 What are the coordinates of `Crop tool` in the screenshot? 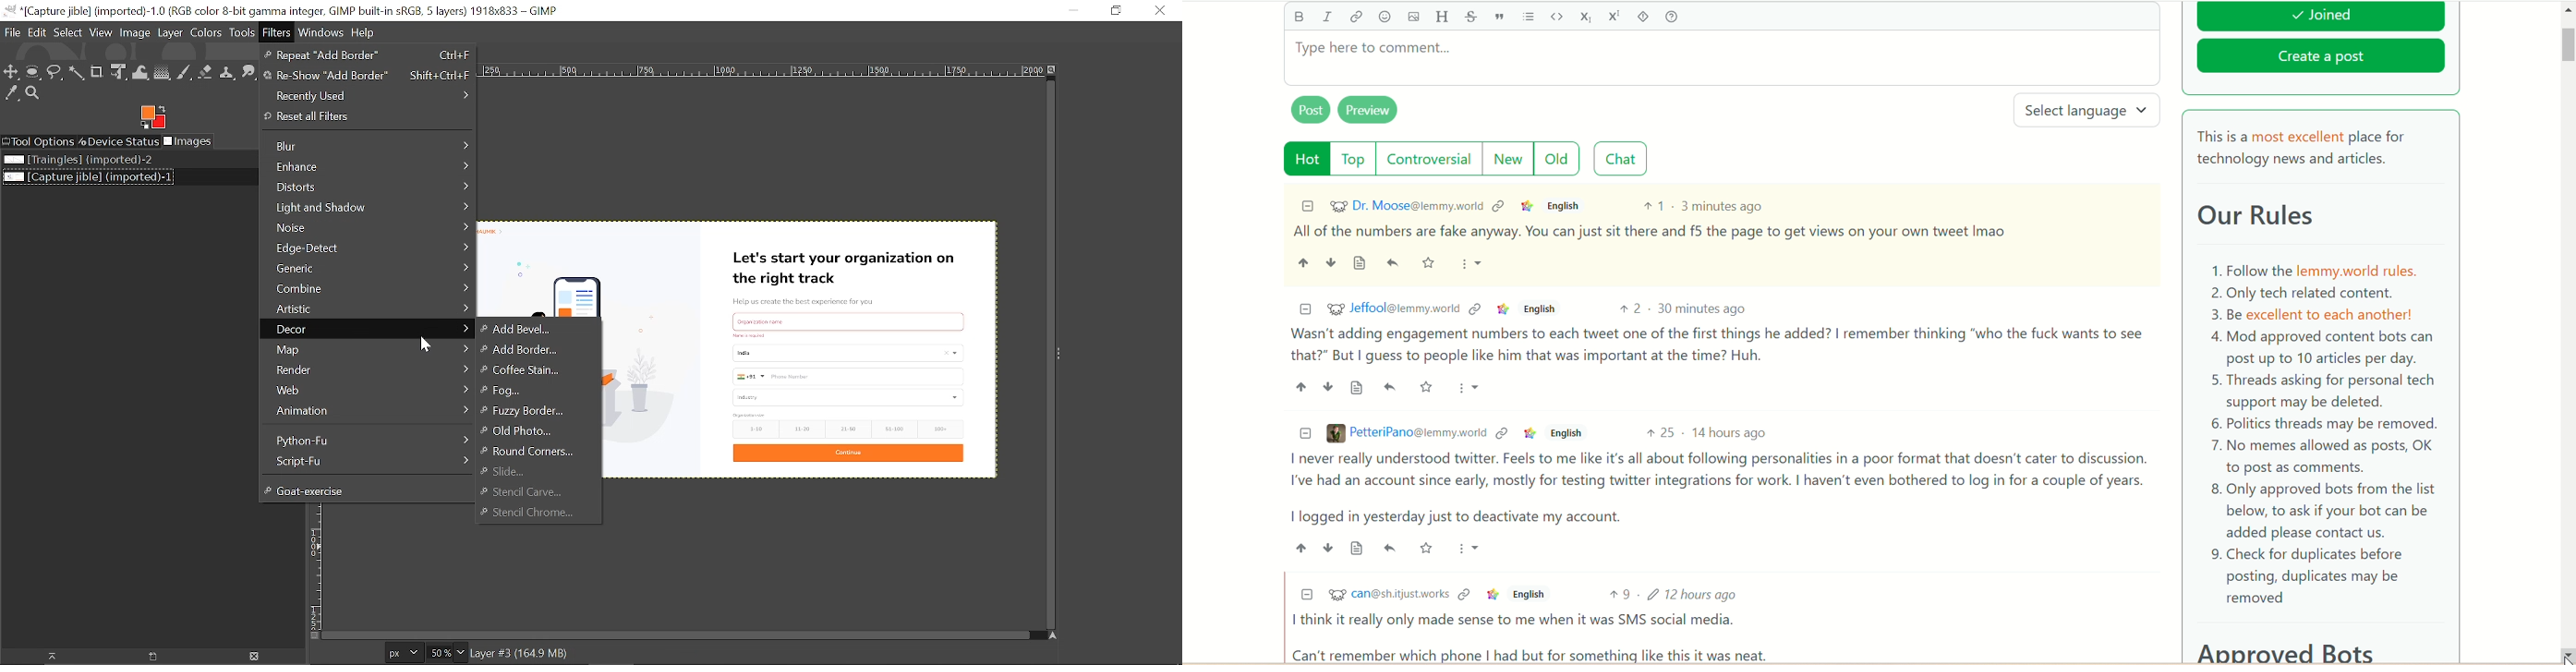 It's located at (97, 72).